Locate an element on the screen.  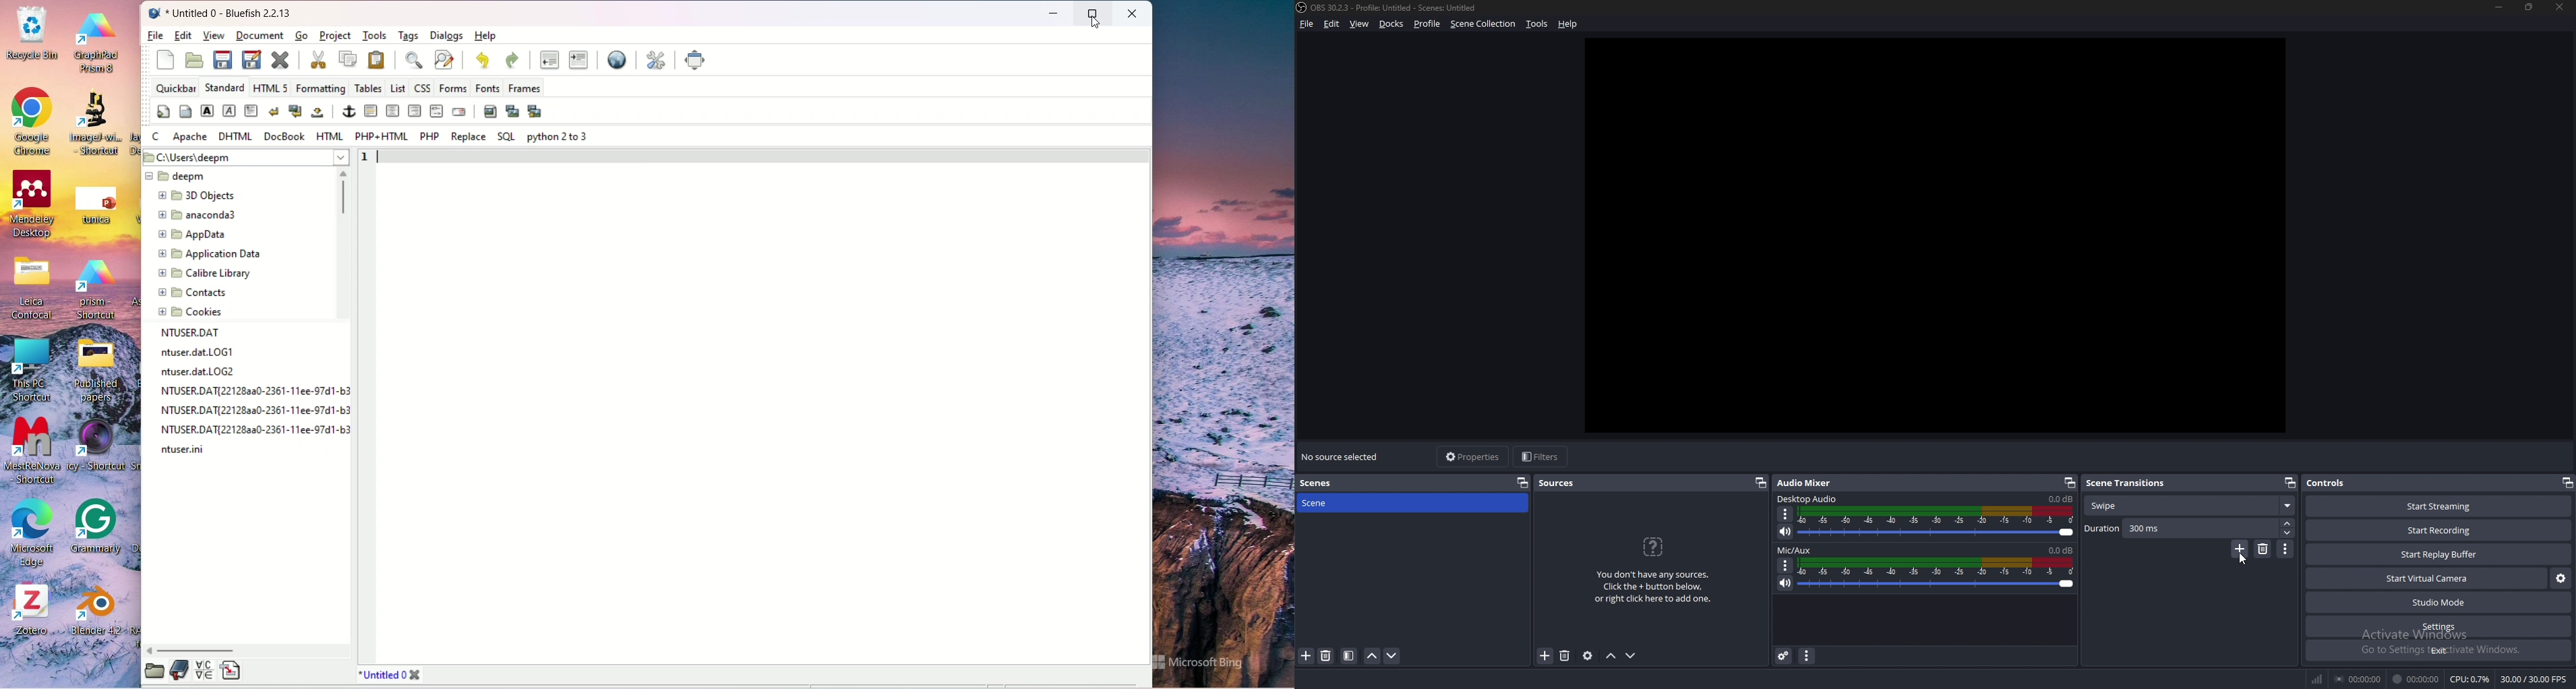
fullscreen is located at coordinates (696, 60).